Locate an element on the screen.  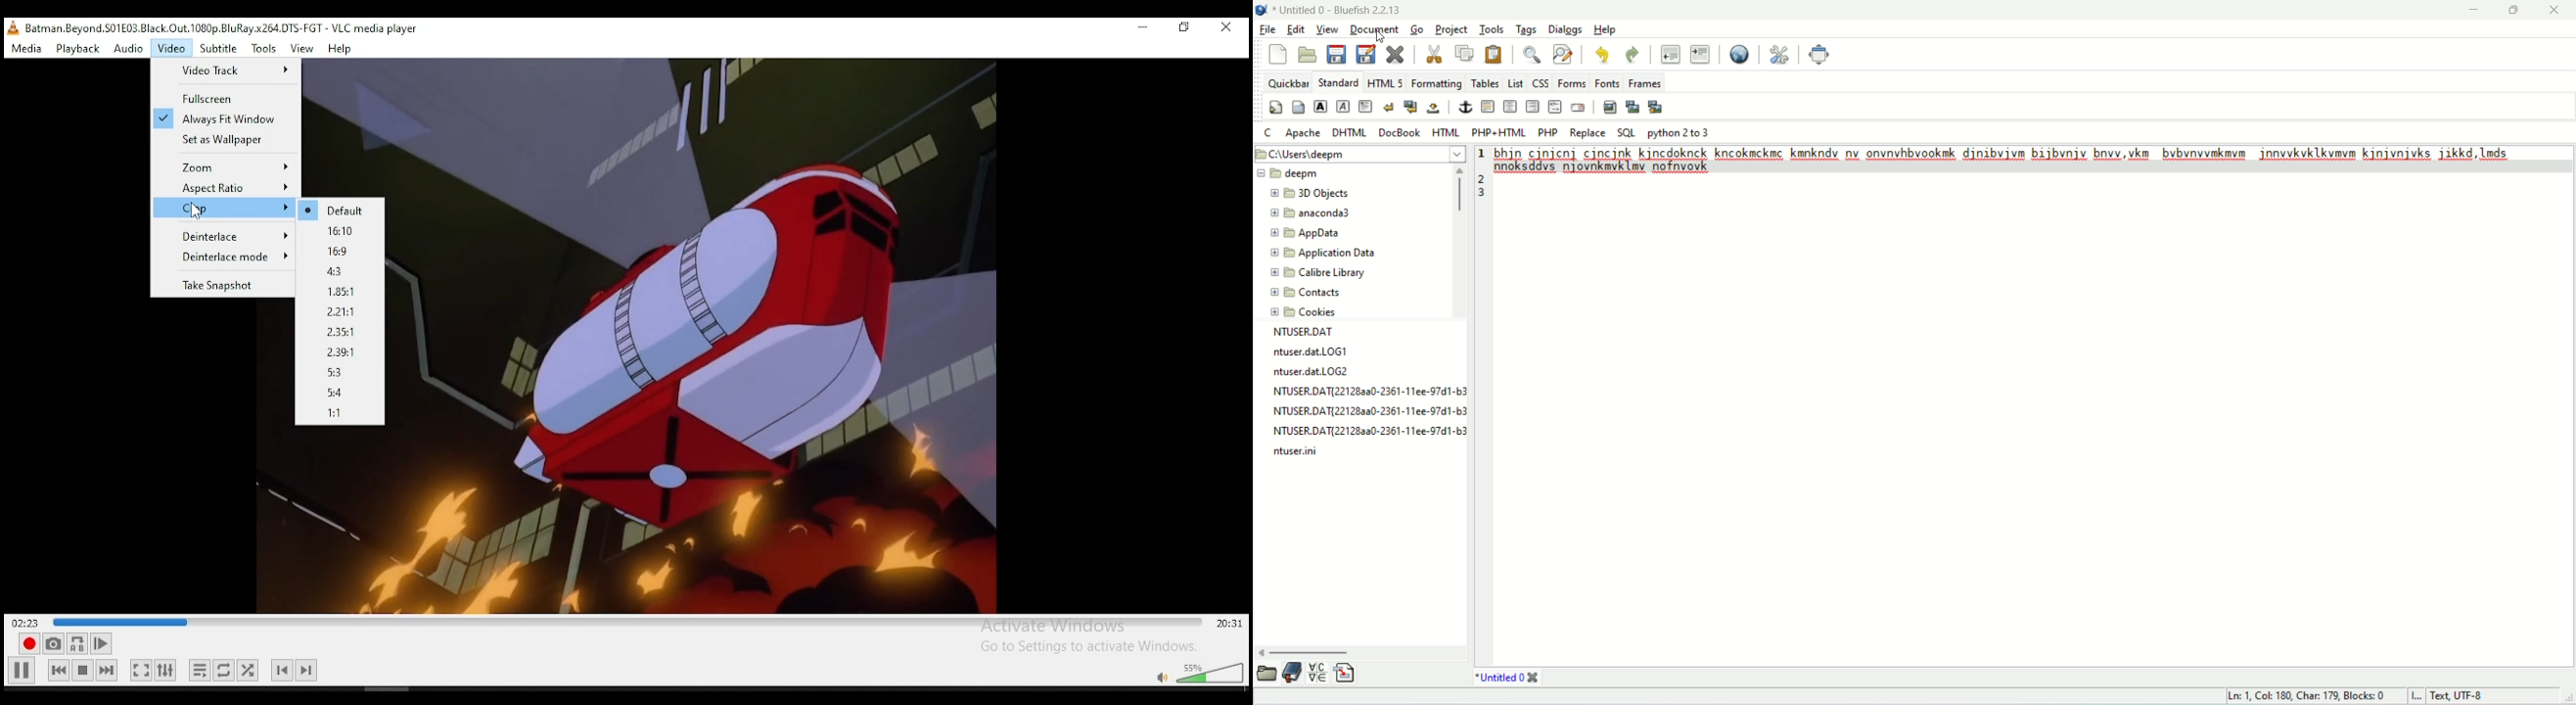
HTML is located at coordinates (1445, 133).